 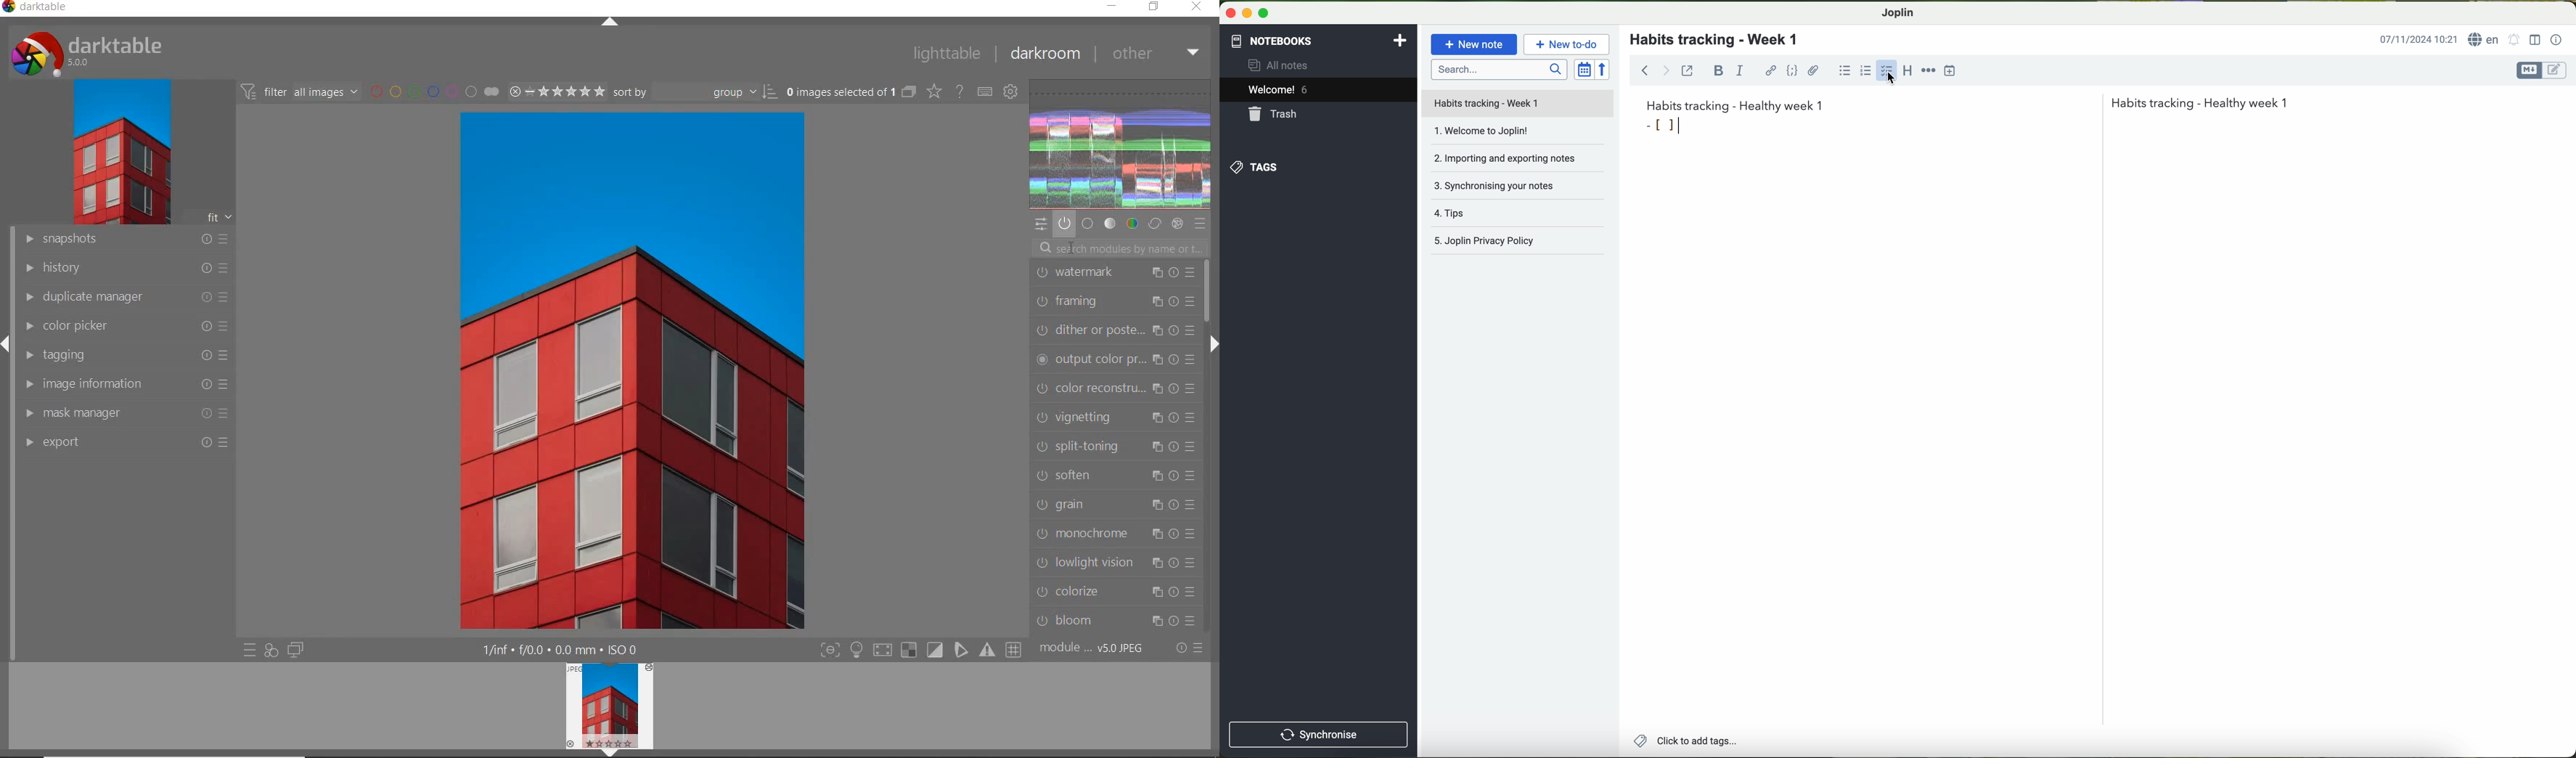 I want to click on search bar, so click(x=1498, y=69).